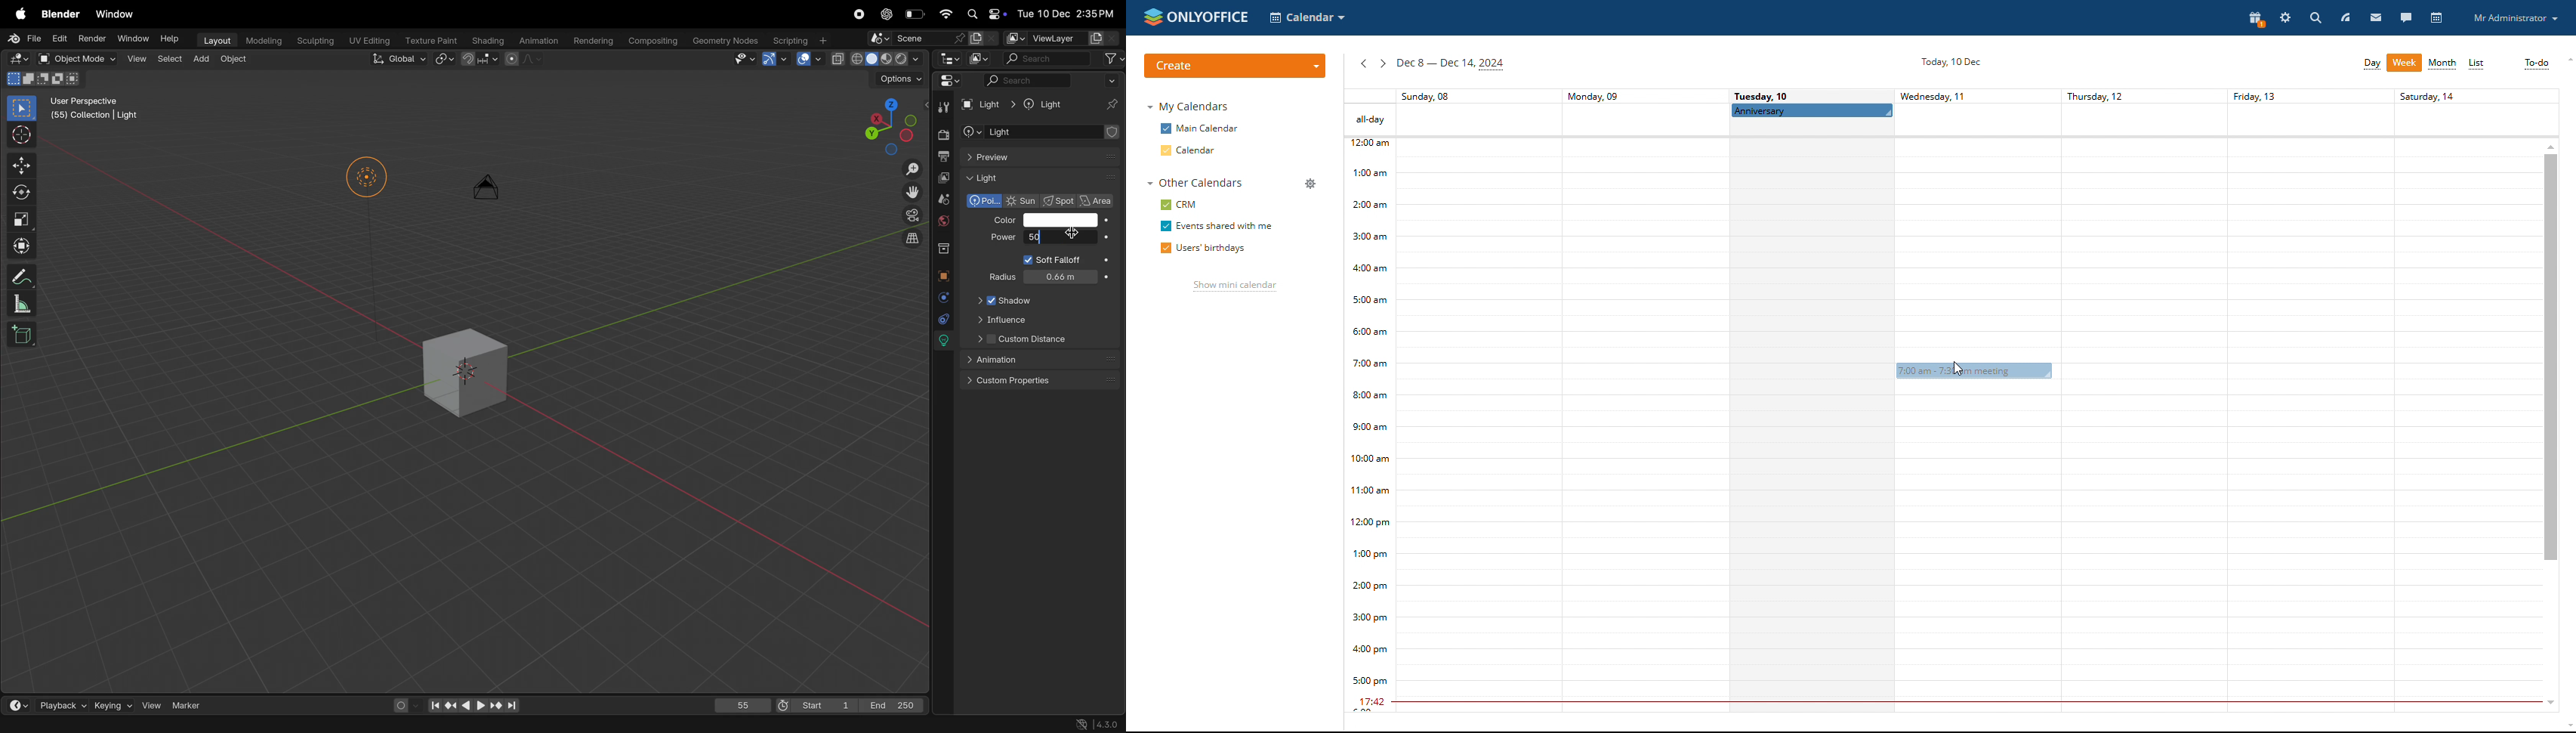 Image resolution: width=2576 pixels, height=756 pixels. I want to click on days, so click(1951, 96).